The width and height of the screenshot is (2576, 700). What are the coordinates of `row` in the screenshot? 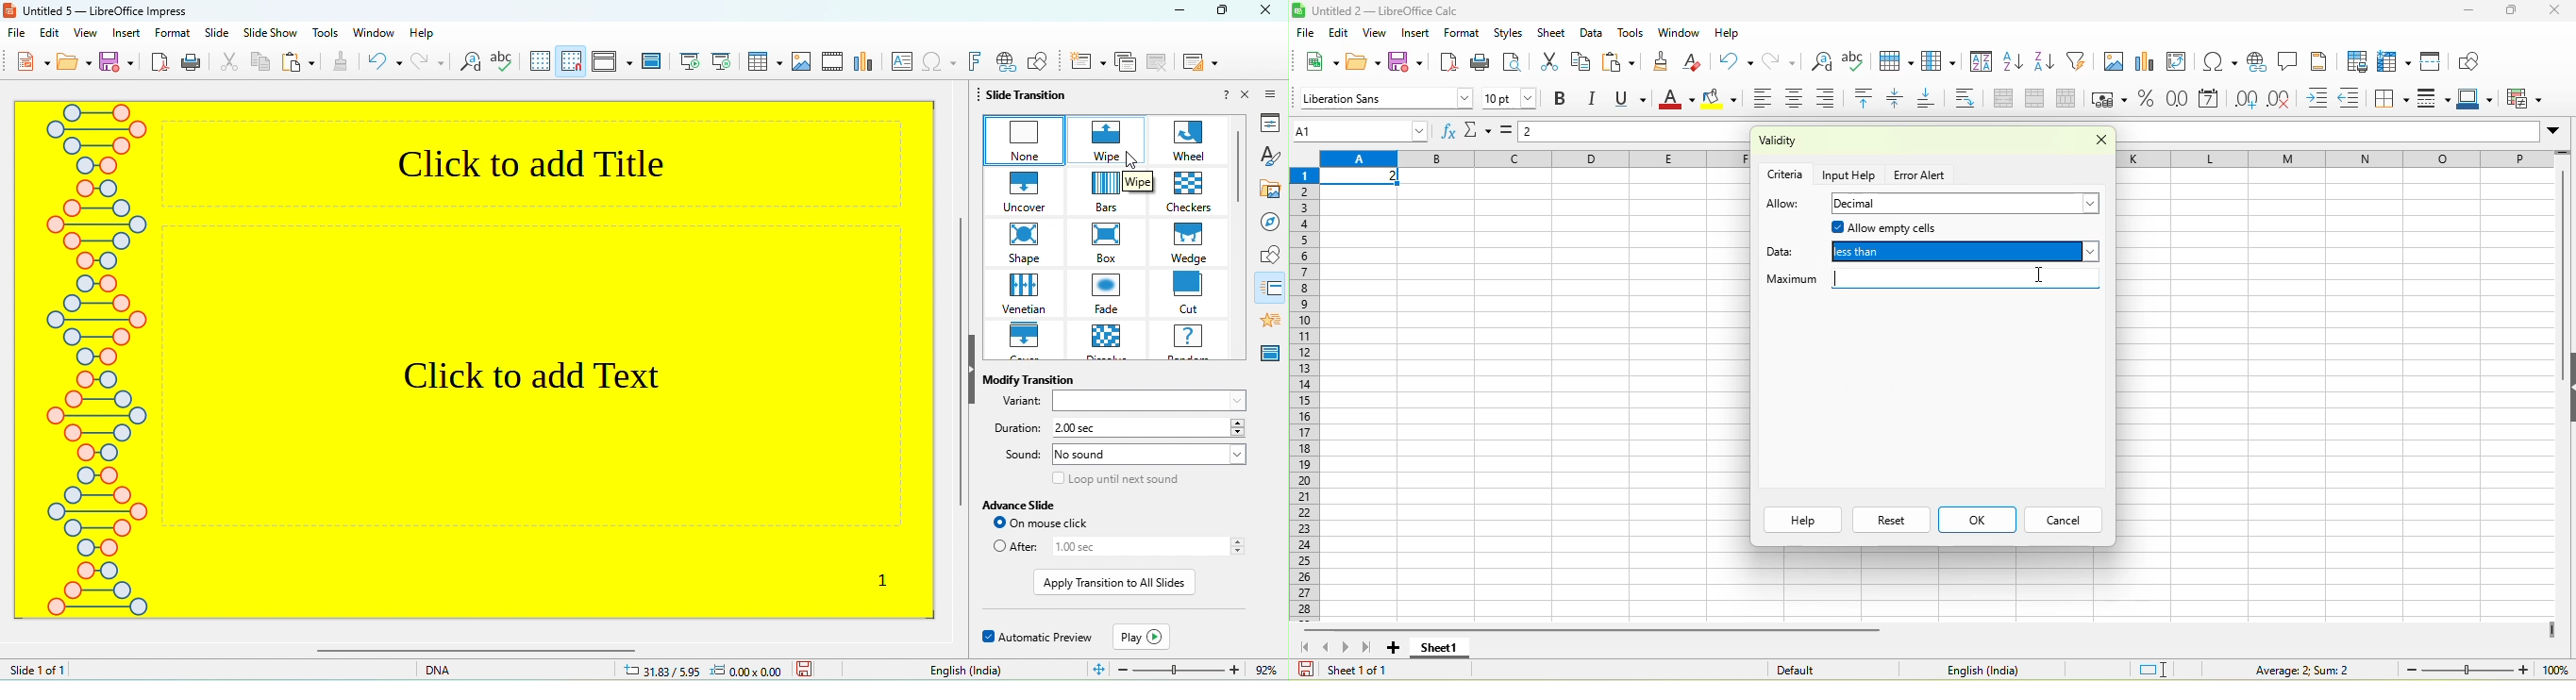 It's located at (1899, 61).